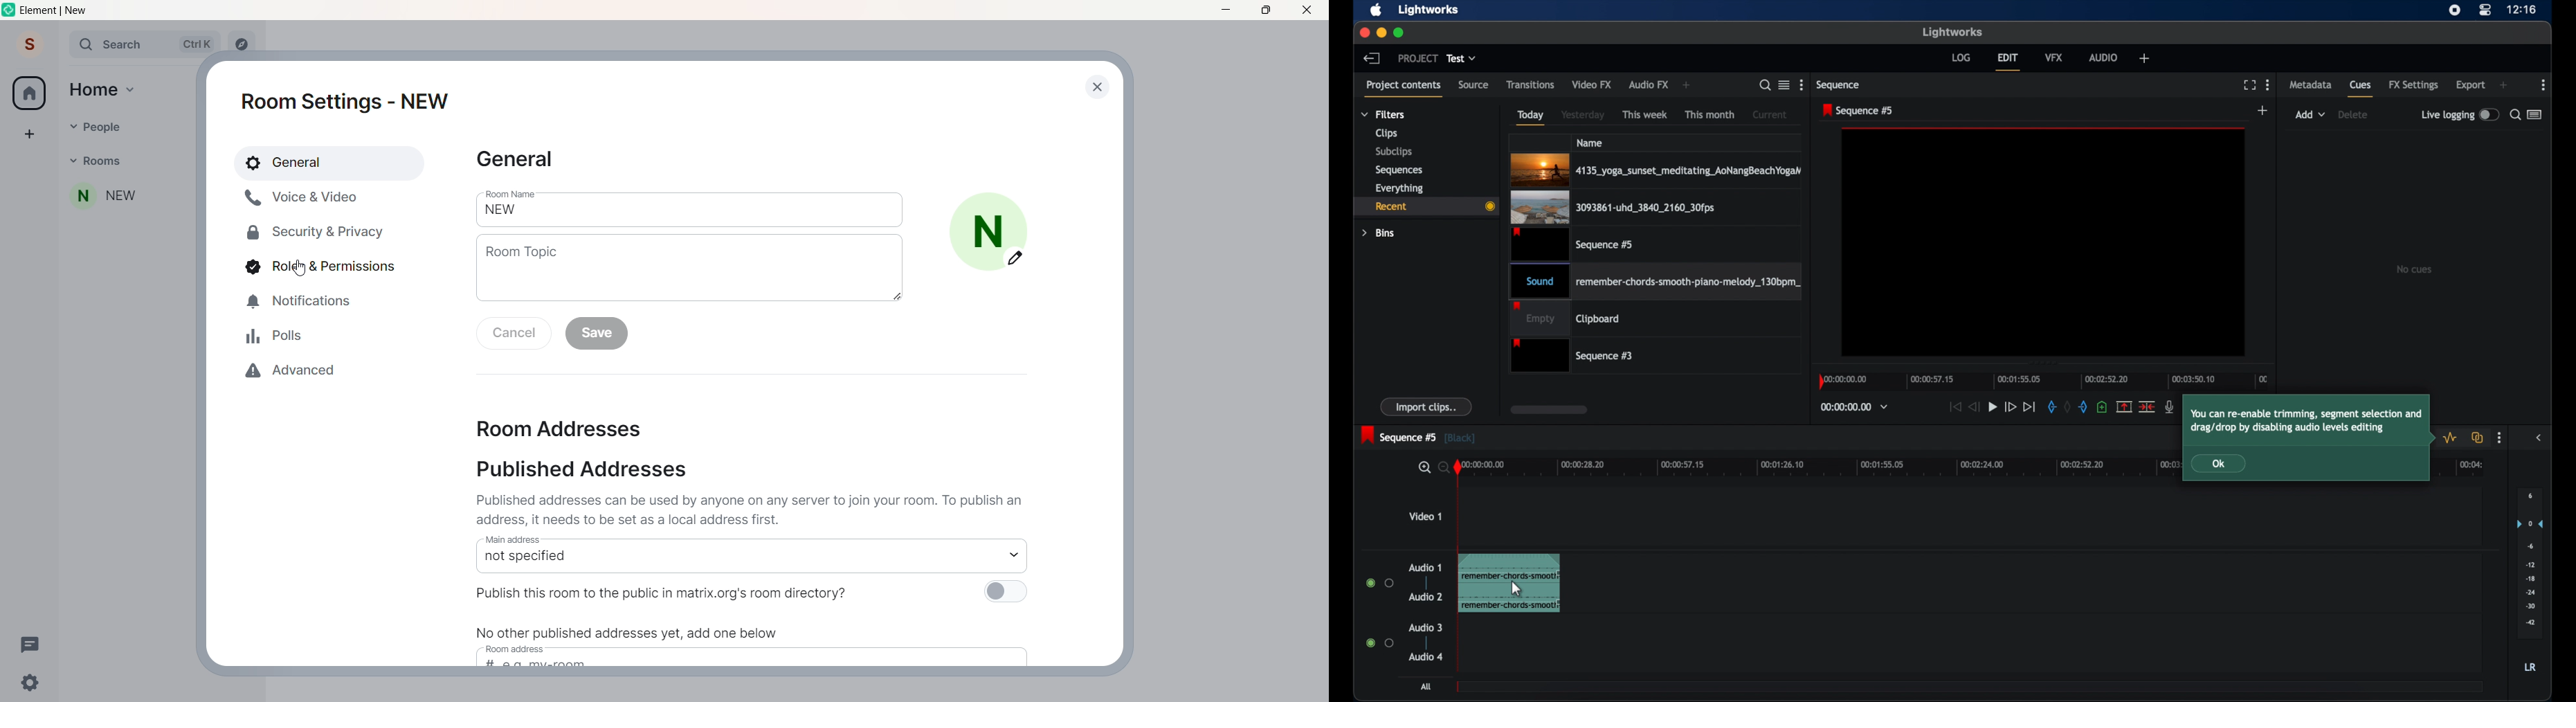  Describe the element at coordinates (2515, 114) in the screenshot. I see `search` at that location.